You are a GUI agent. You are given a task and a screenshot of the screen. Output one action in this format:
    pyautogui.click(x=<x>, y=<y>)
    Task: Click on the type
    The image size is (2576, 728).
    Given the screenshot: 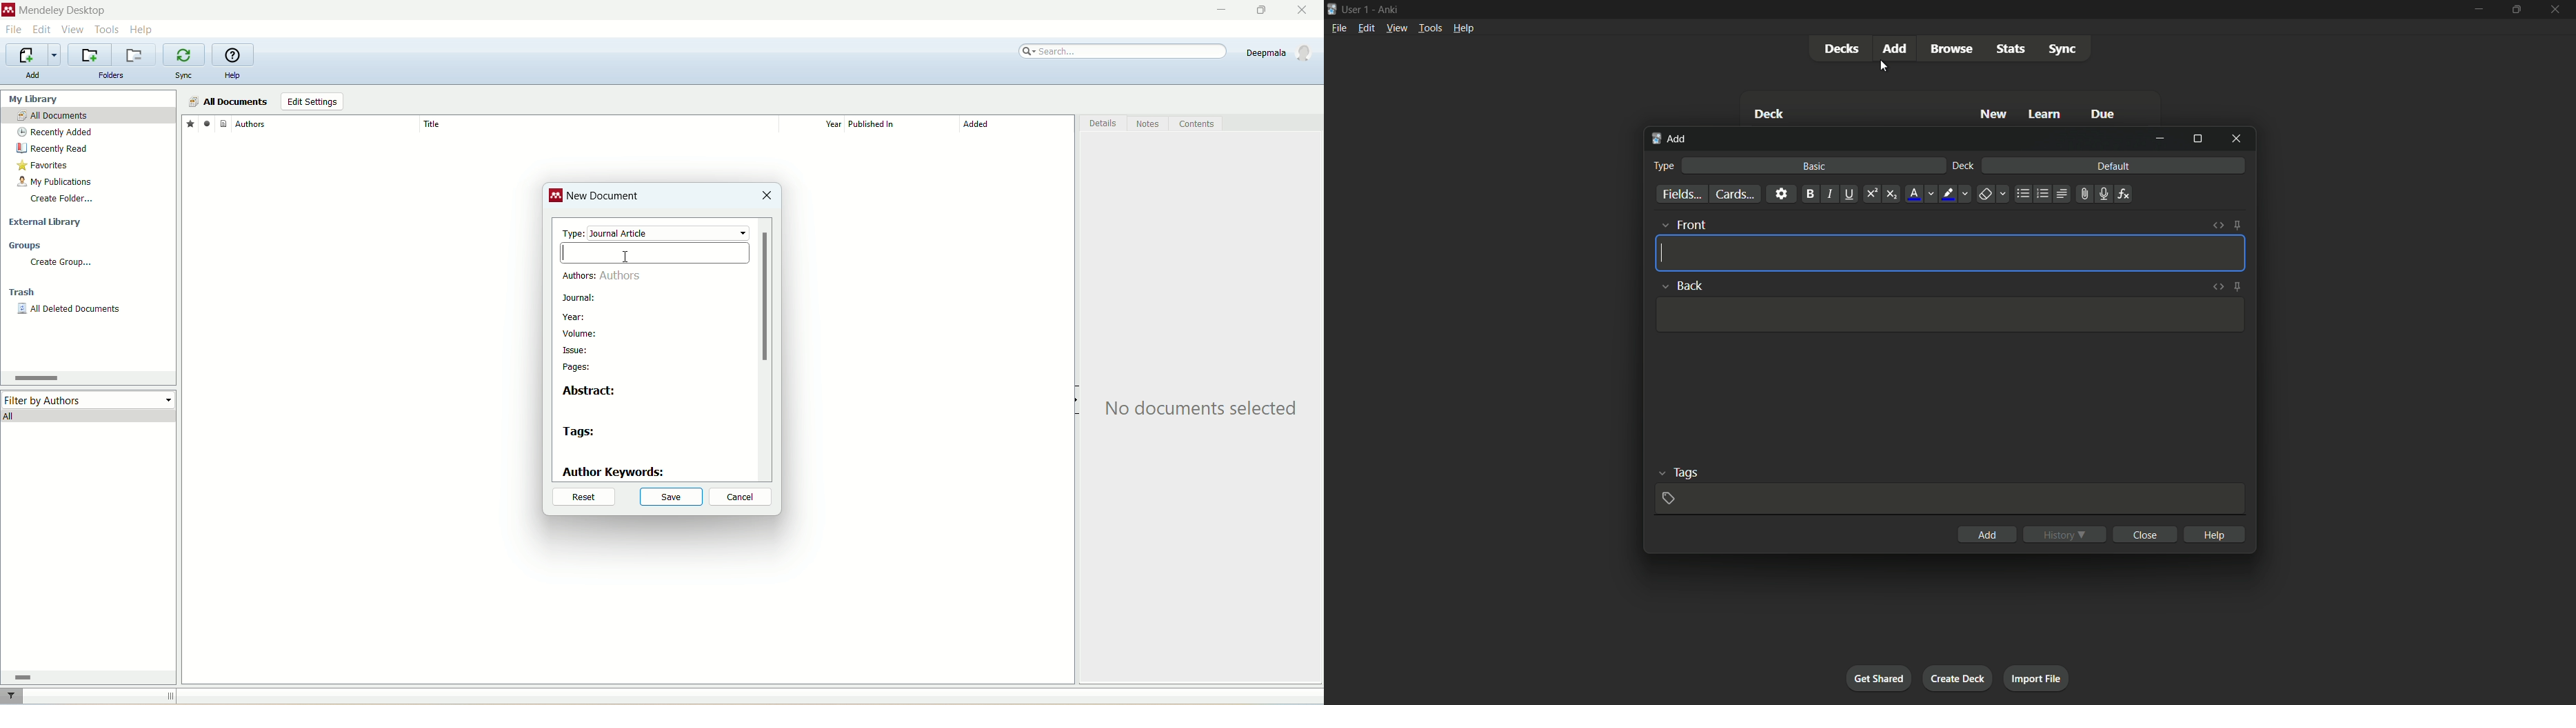 What is the action you would take?
    pyautogui.click(x=656, y=232)
    